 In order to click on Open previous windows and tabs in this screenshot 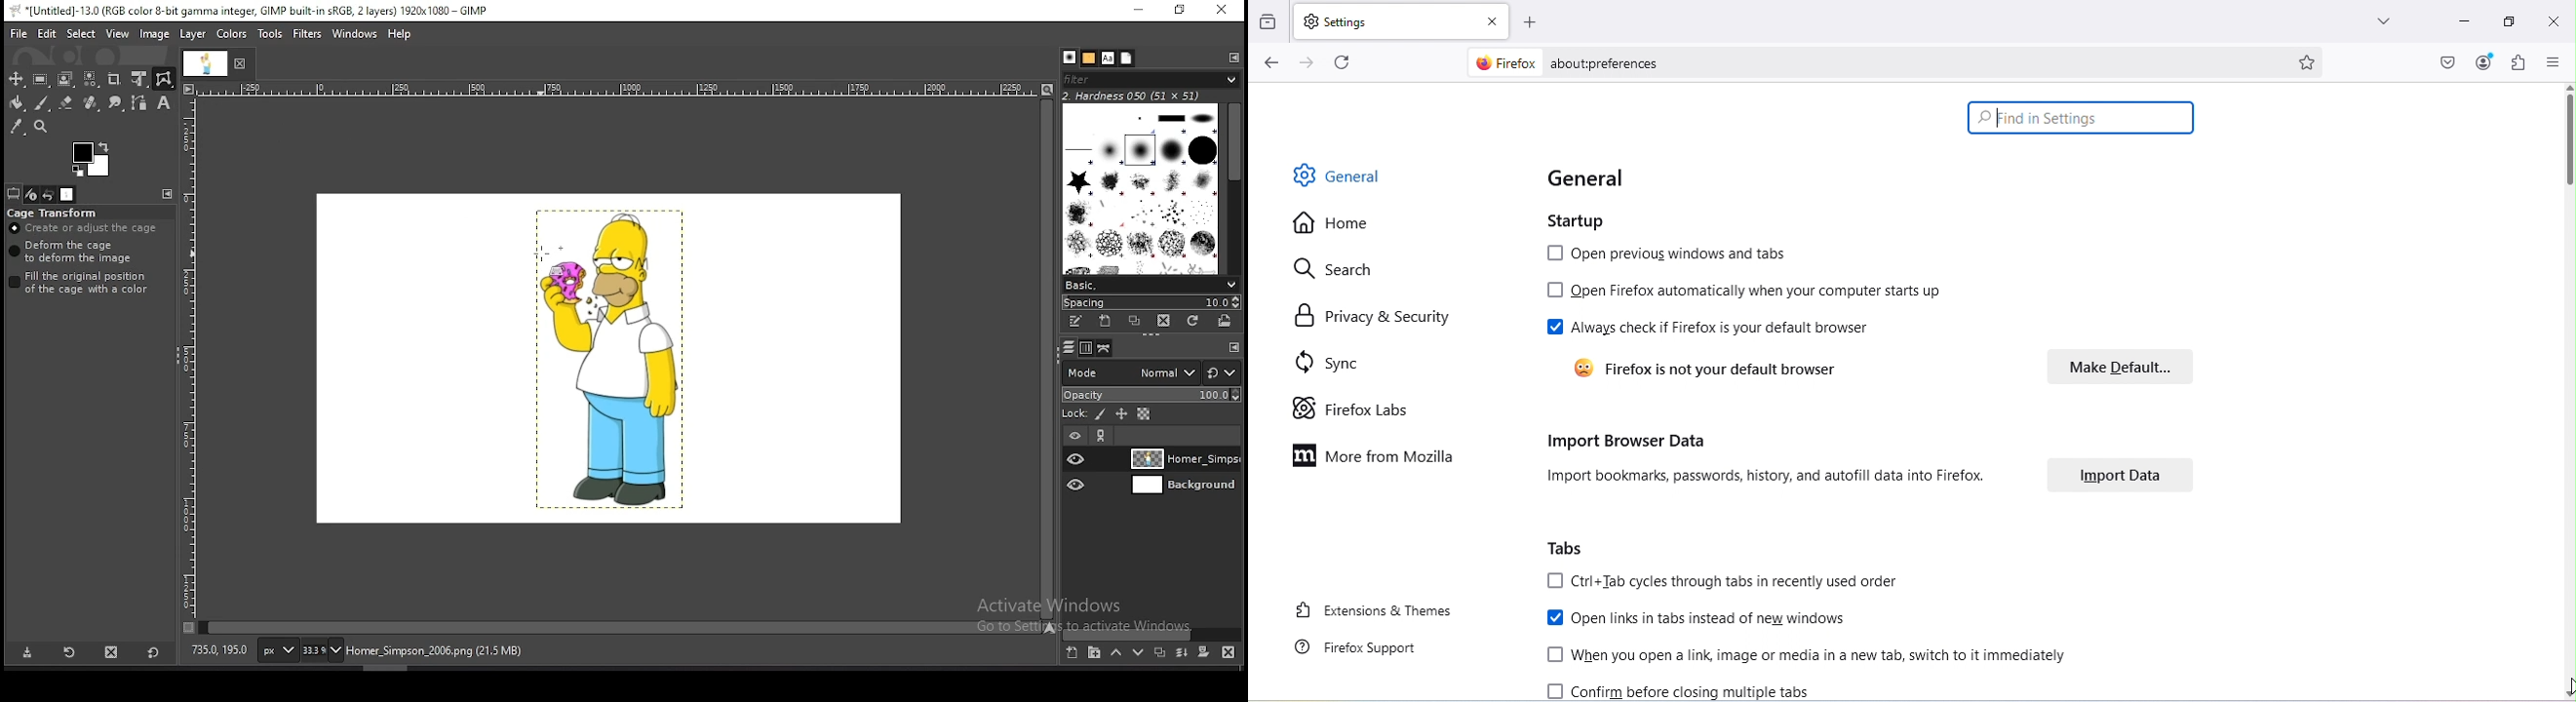, I will do `click(1669, 255)`.